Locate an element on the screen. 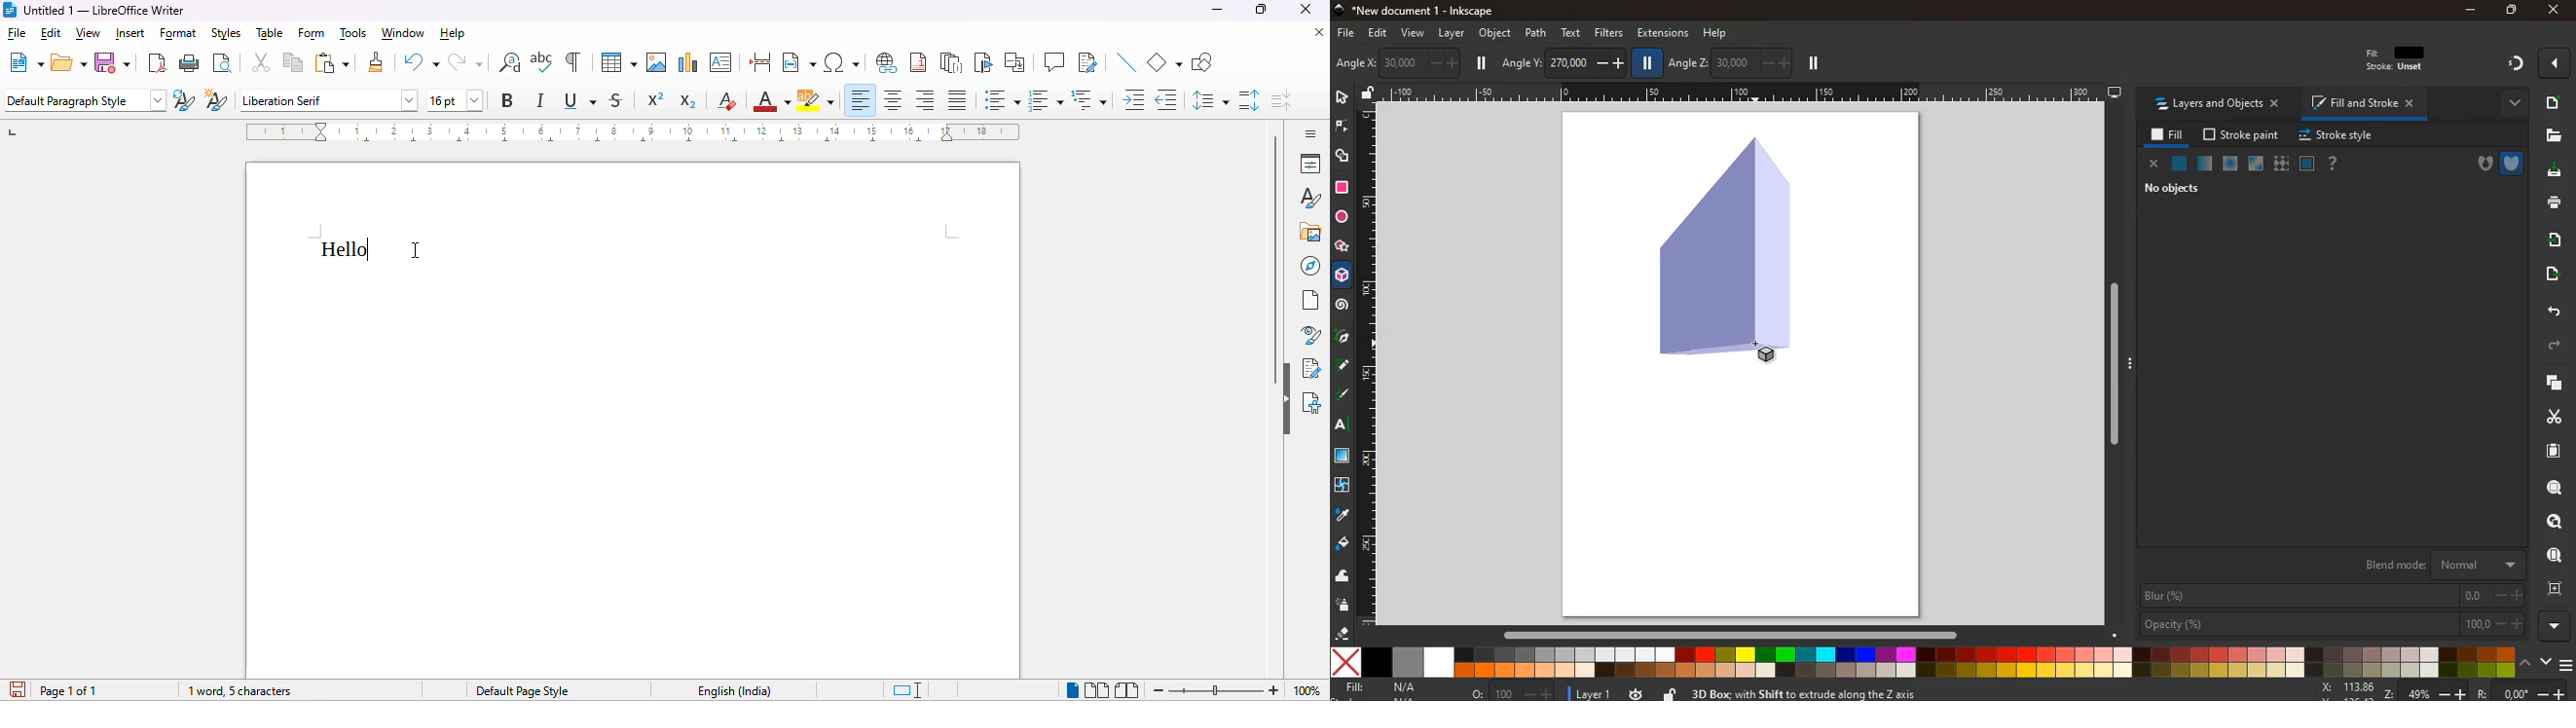 The width and height of the screenshot is (2576, 728). show draw functions is located at coordinates (1201, 63).